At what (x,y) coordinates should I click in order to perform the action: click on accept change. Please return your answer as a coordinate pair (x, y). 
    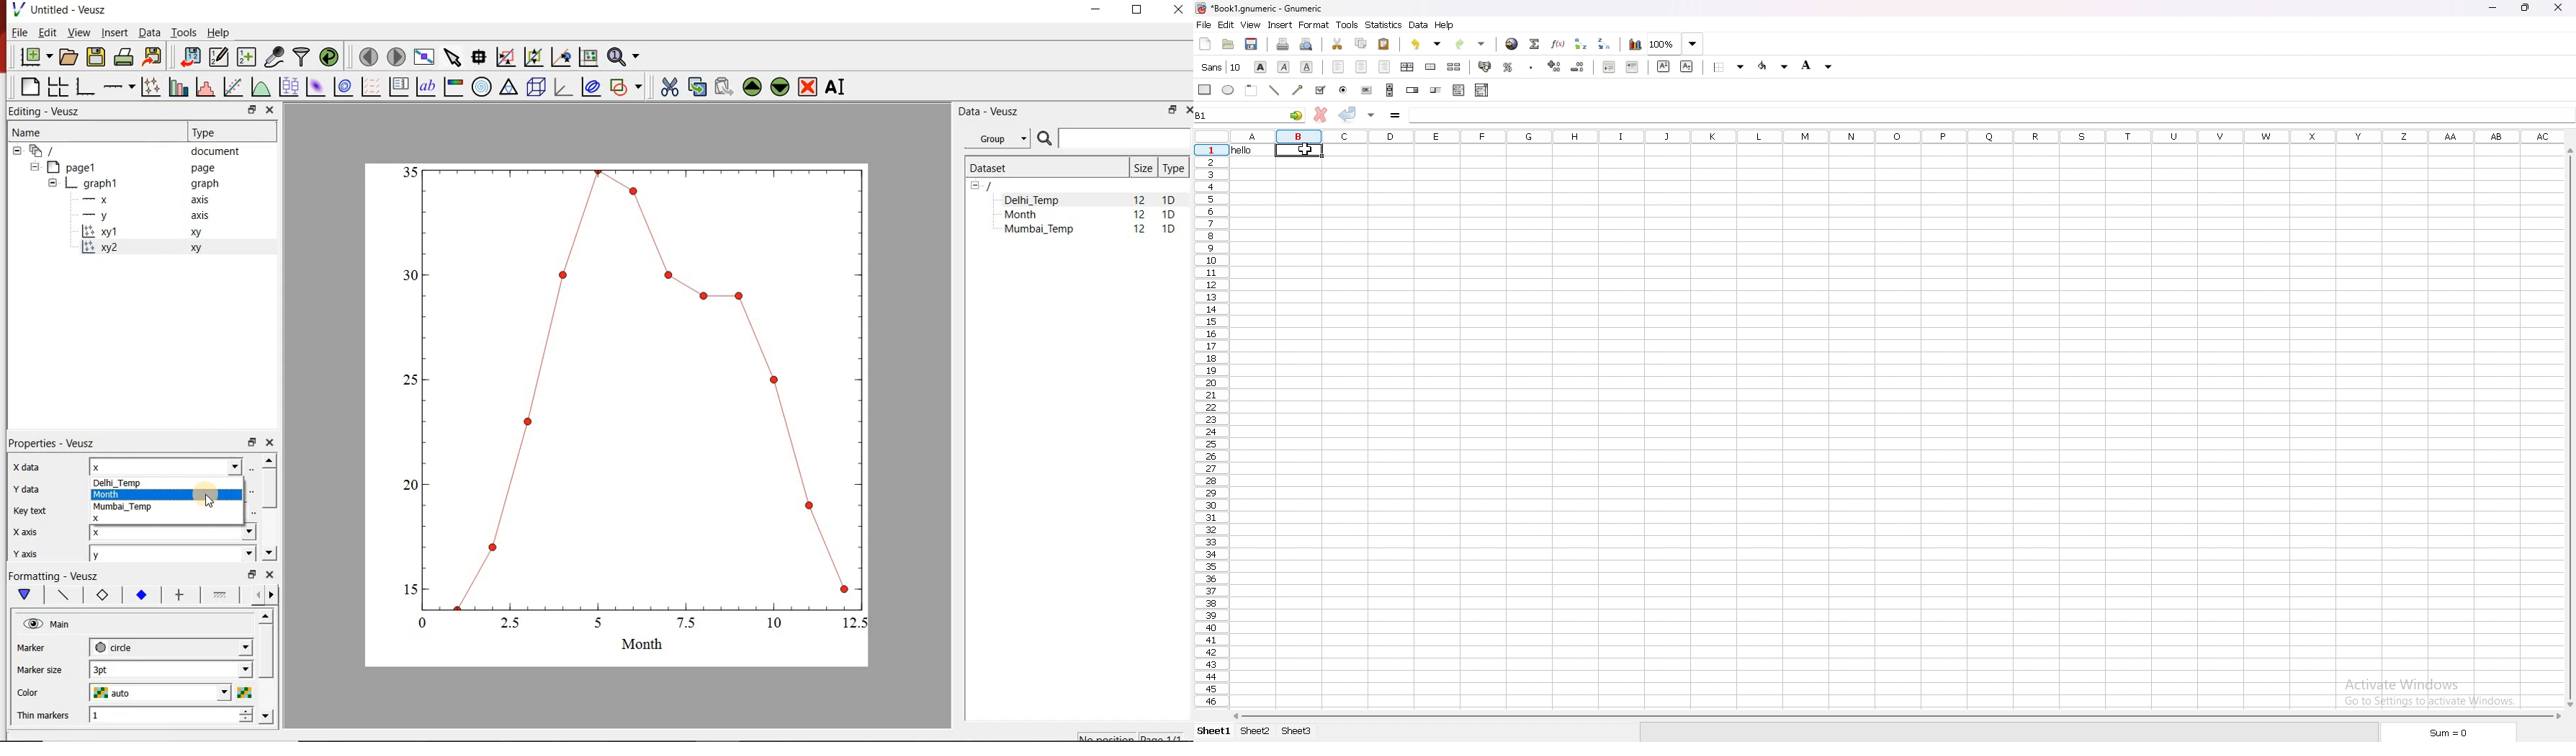
    Looking at the image, I should click on (1349, 115).